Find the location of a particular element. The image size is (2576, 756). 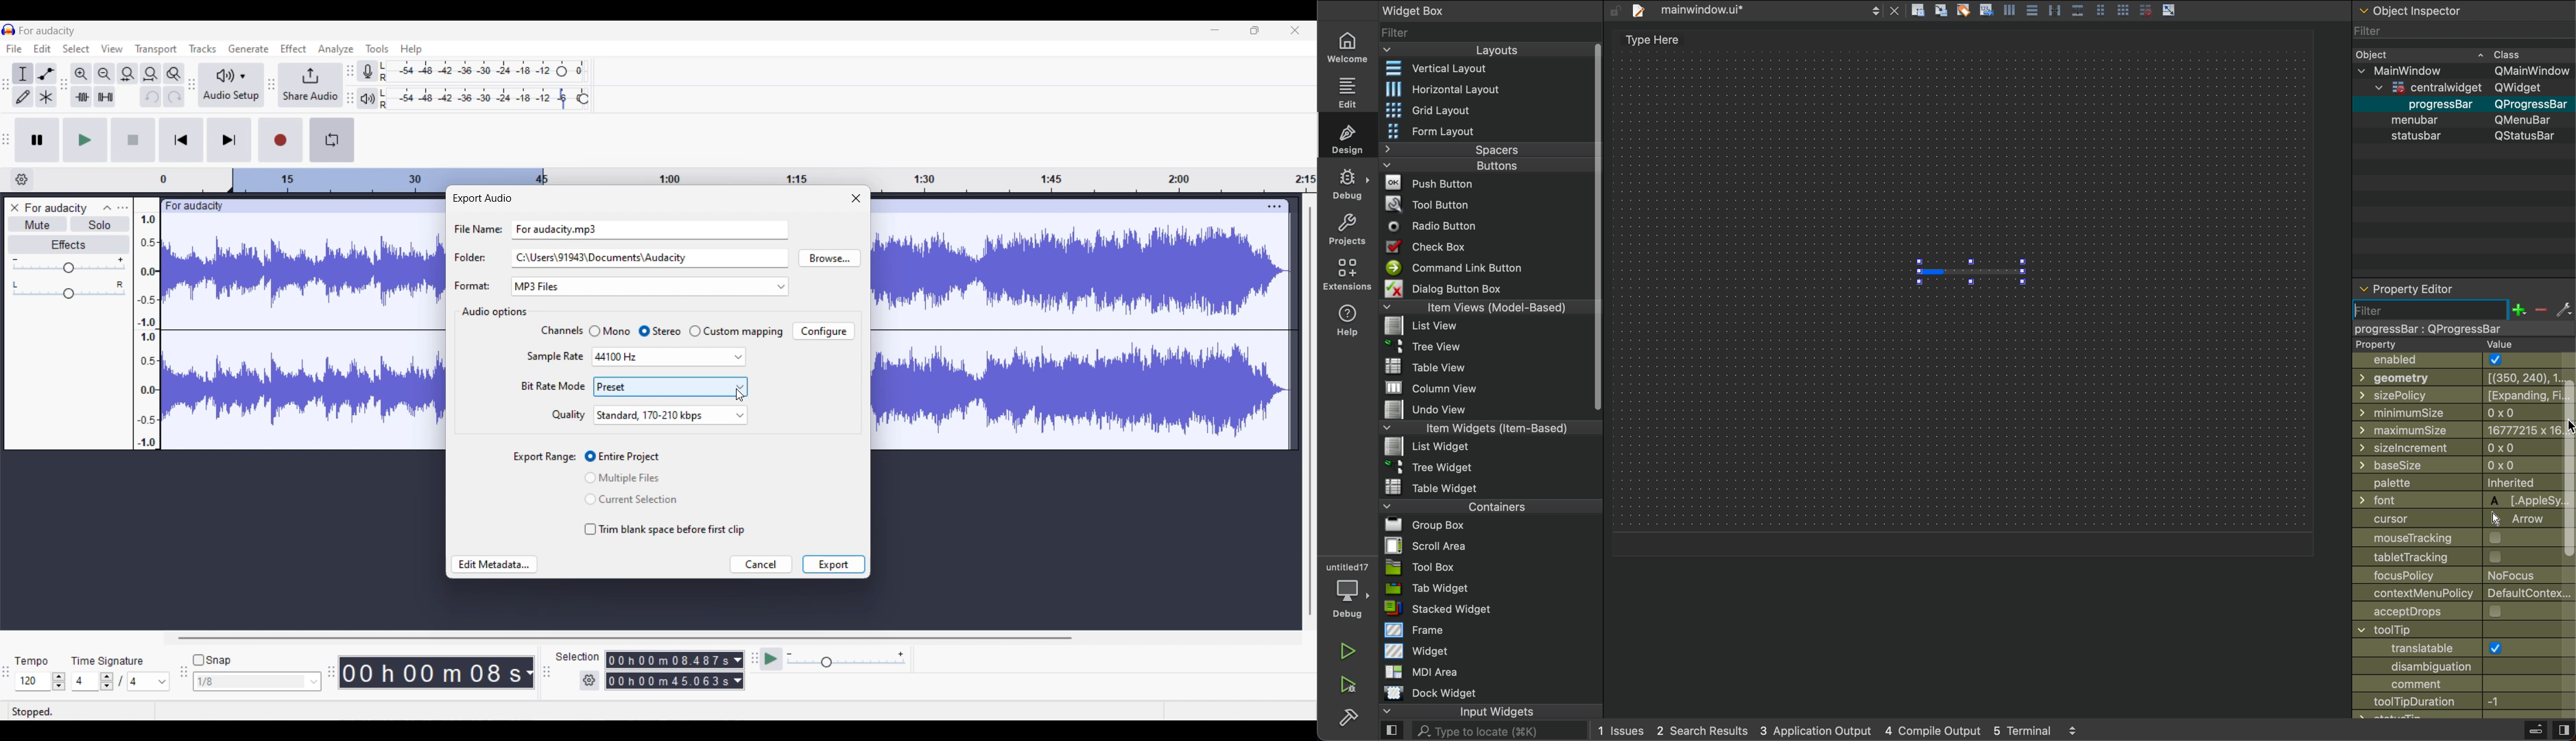

Track name - For audacity is located at coordinates (57, 208).